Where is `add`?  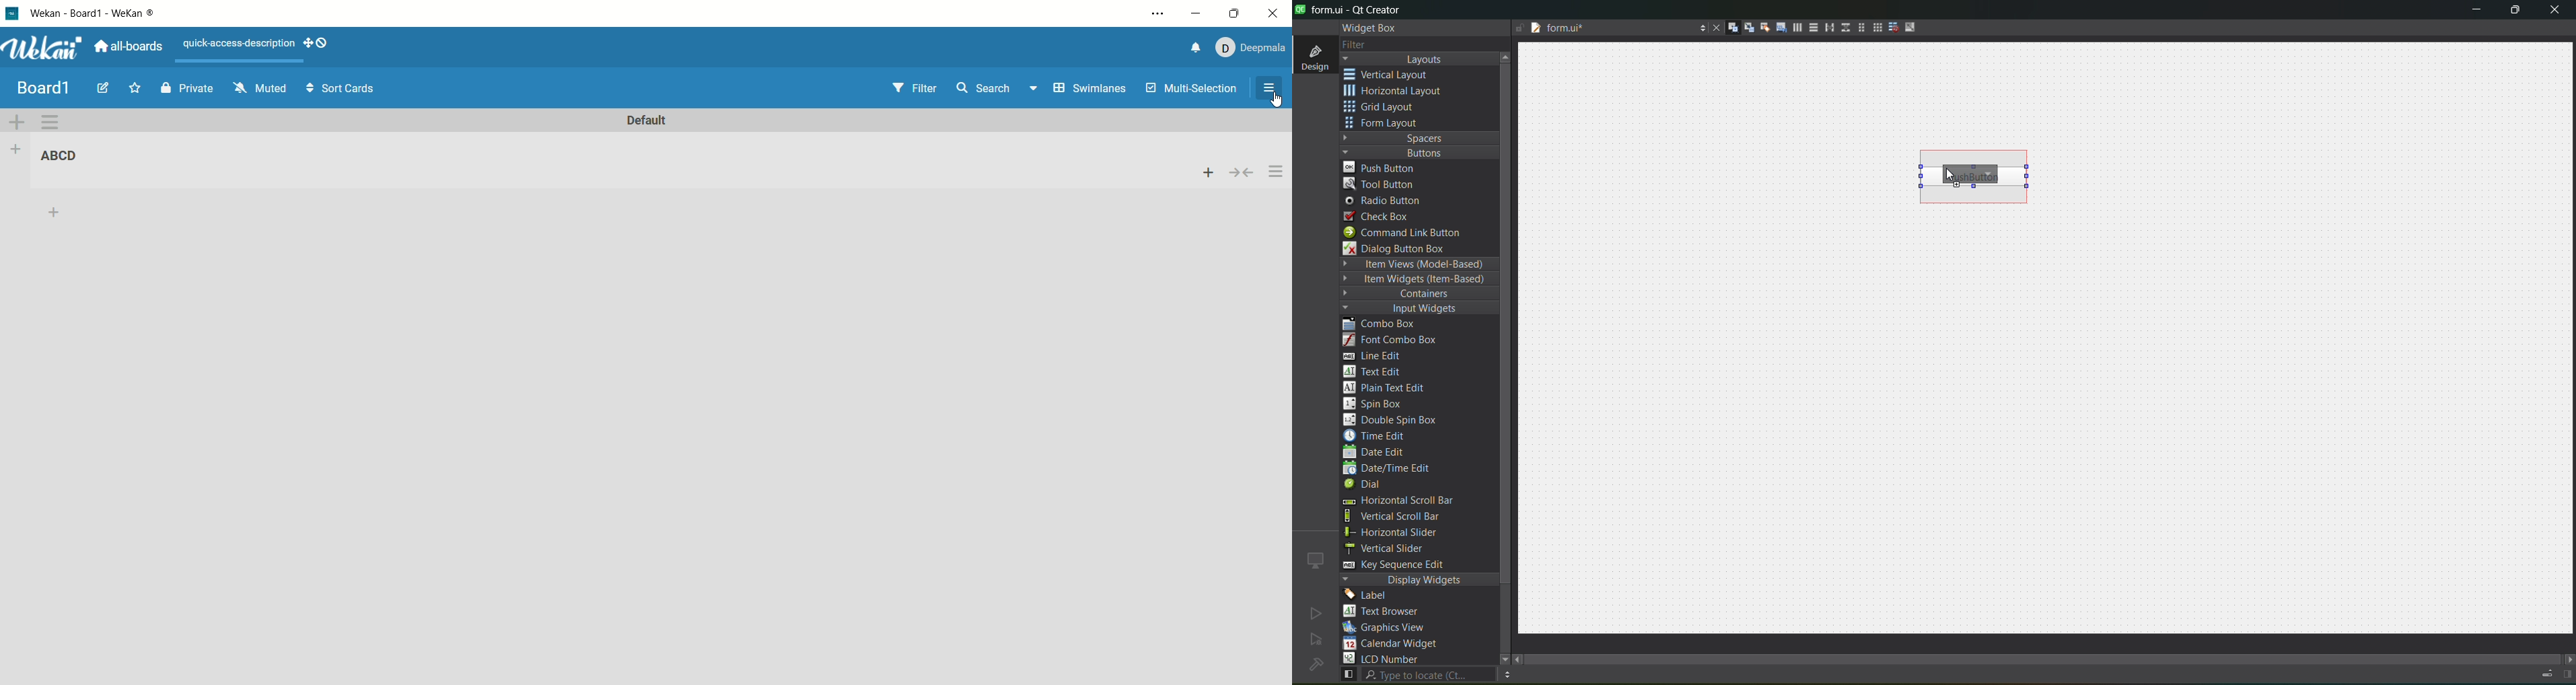
add is located at coordinates (1209, 174).